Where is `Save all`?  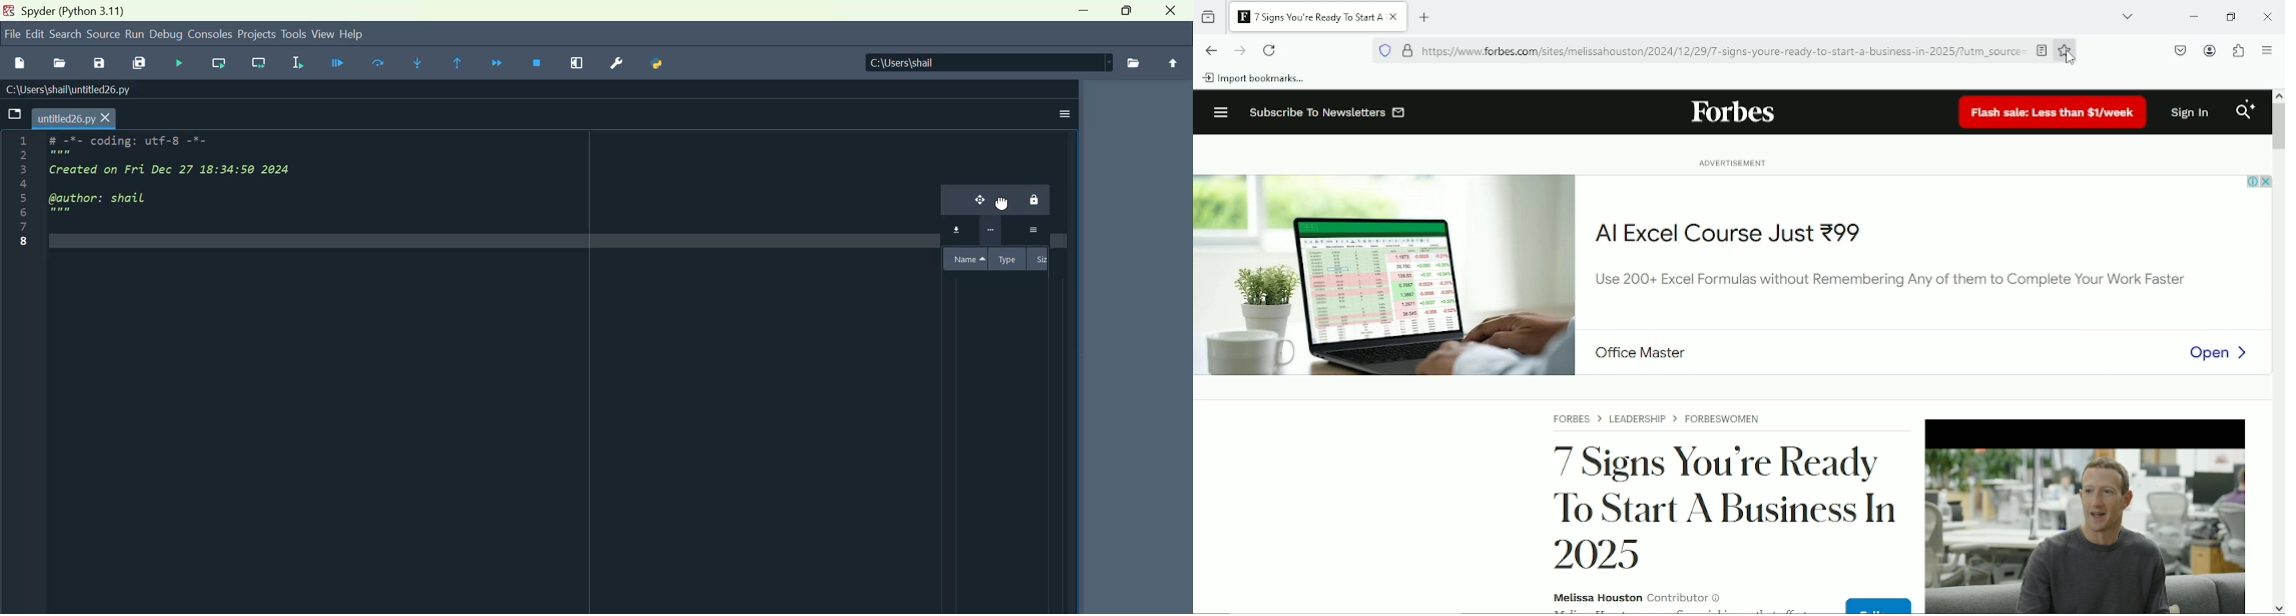
Save all is located at coordinates (140, 63).